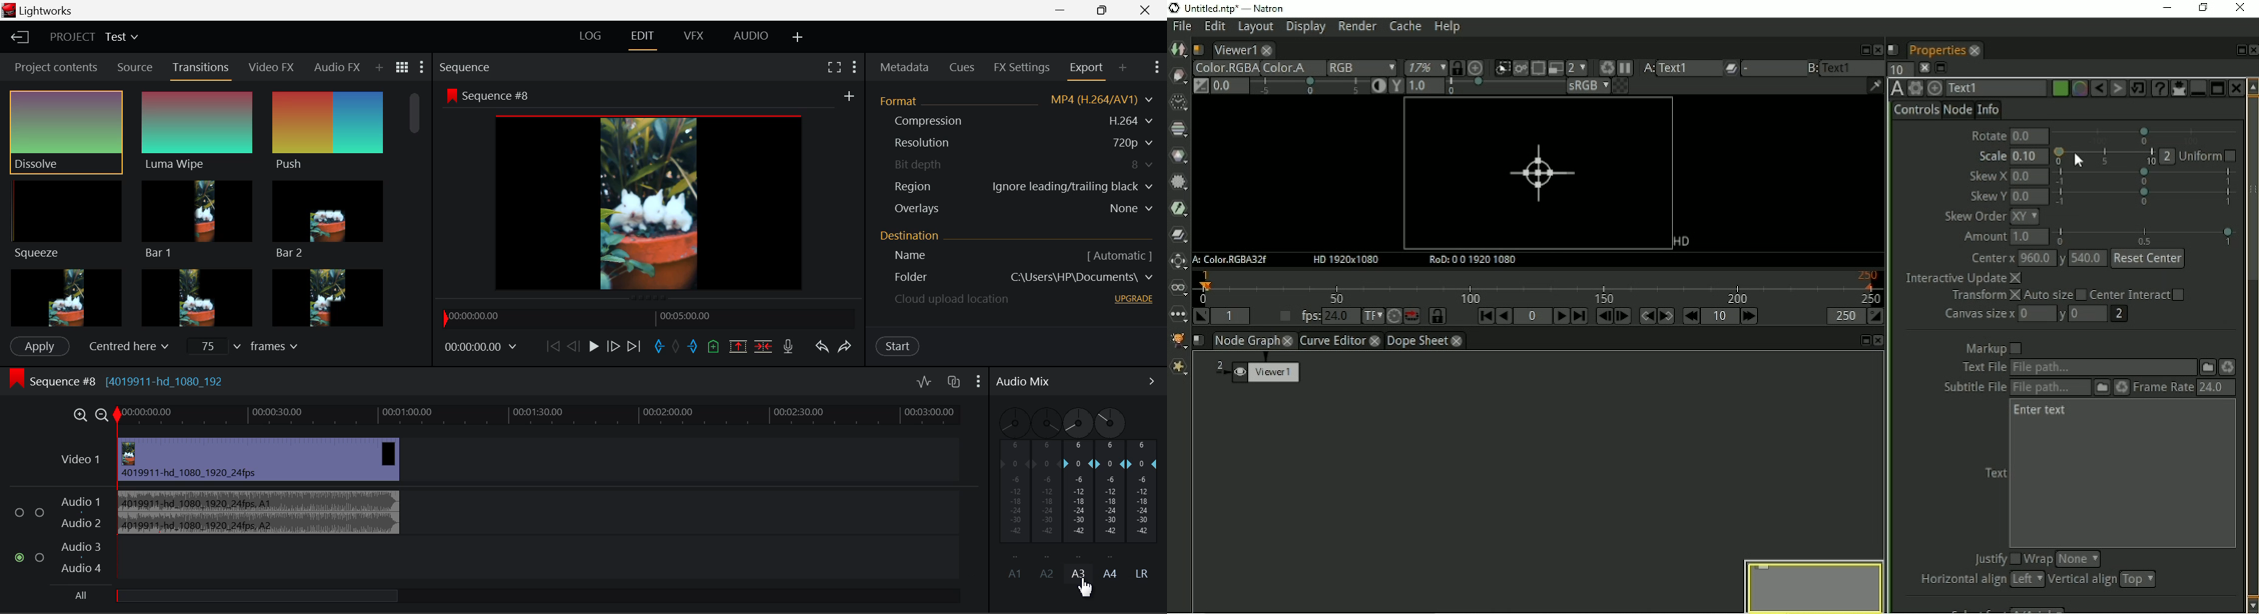 The height and width of the screenshot is (616, 2268). Describe the element at coordinates (492, 536) in the screenshot. I see `Audio Input Field` at that location.